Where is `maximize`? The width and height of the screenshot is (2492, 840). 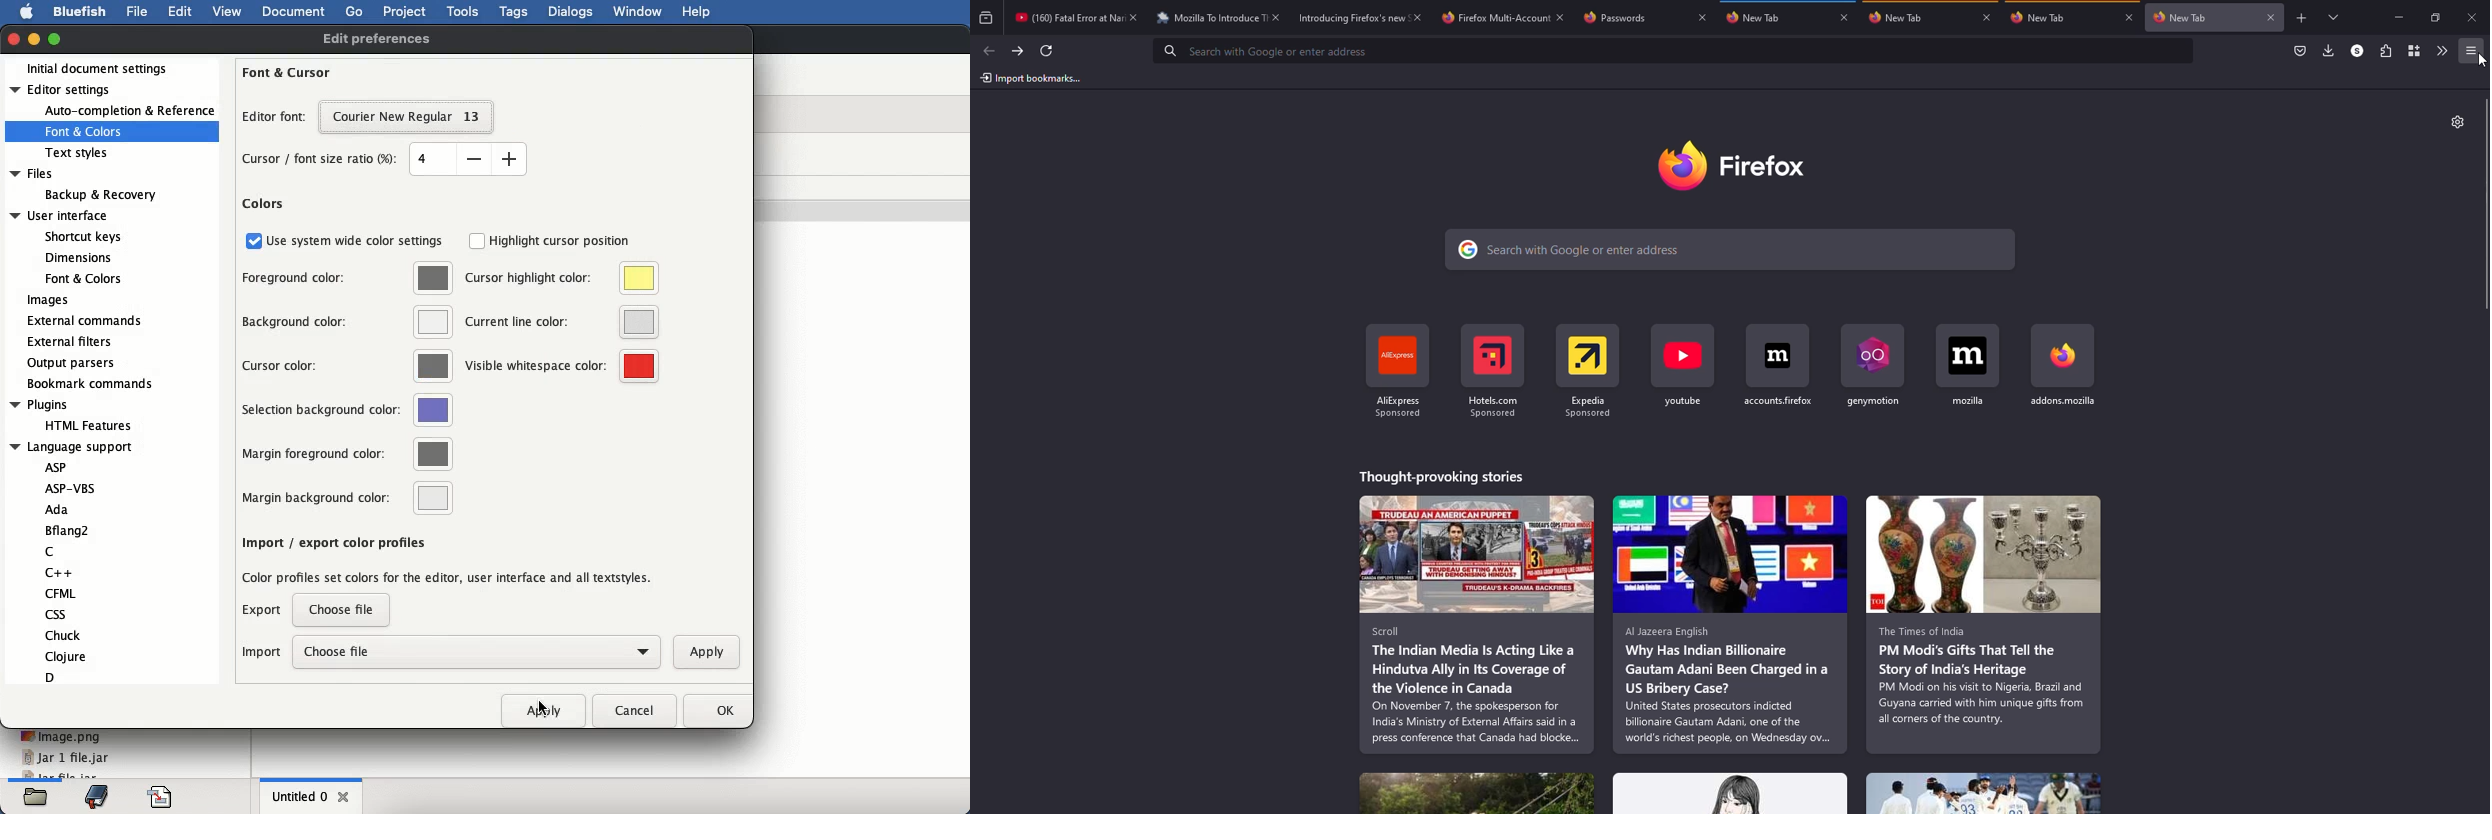
maximize is located at coordinates (2437, 17).